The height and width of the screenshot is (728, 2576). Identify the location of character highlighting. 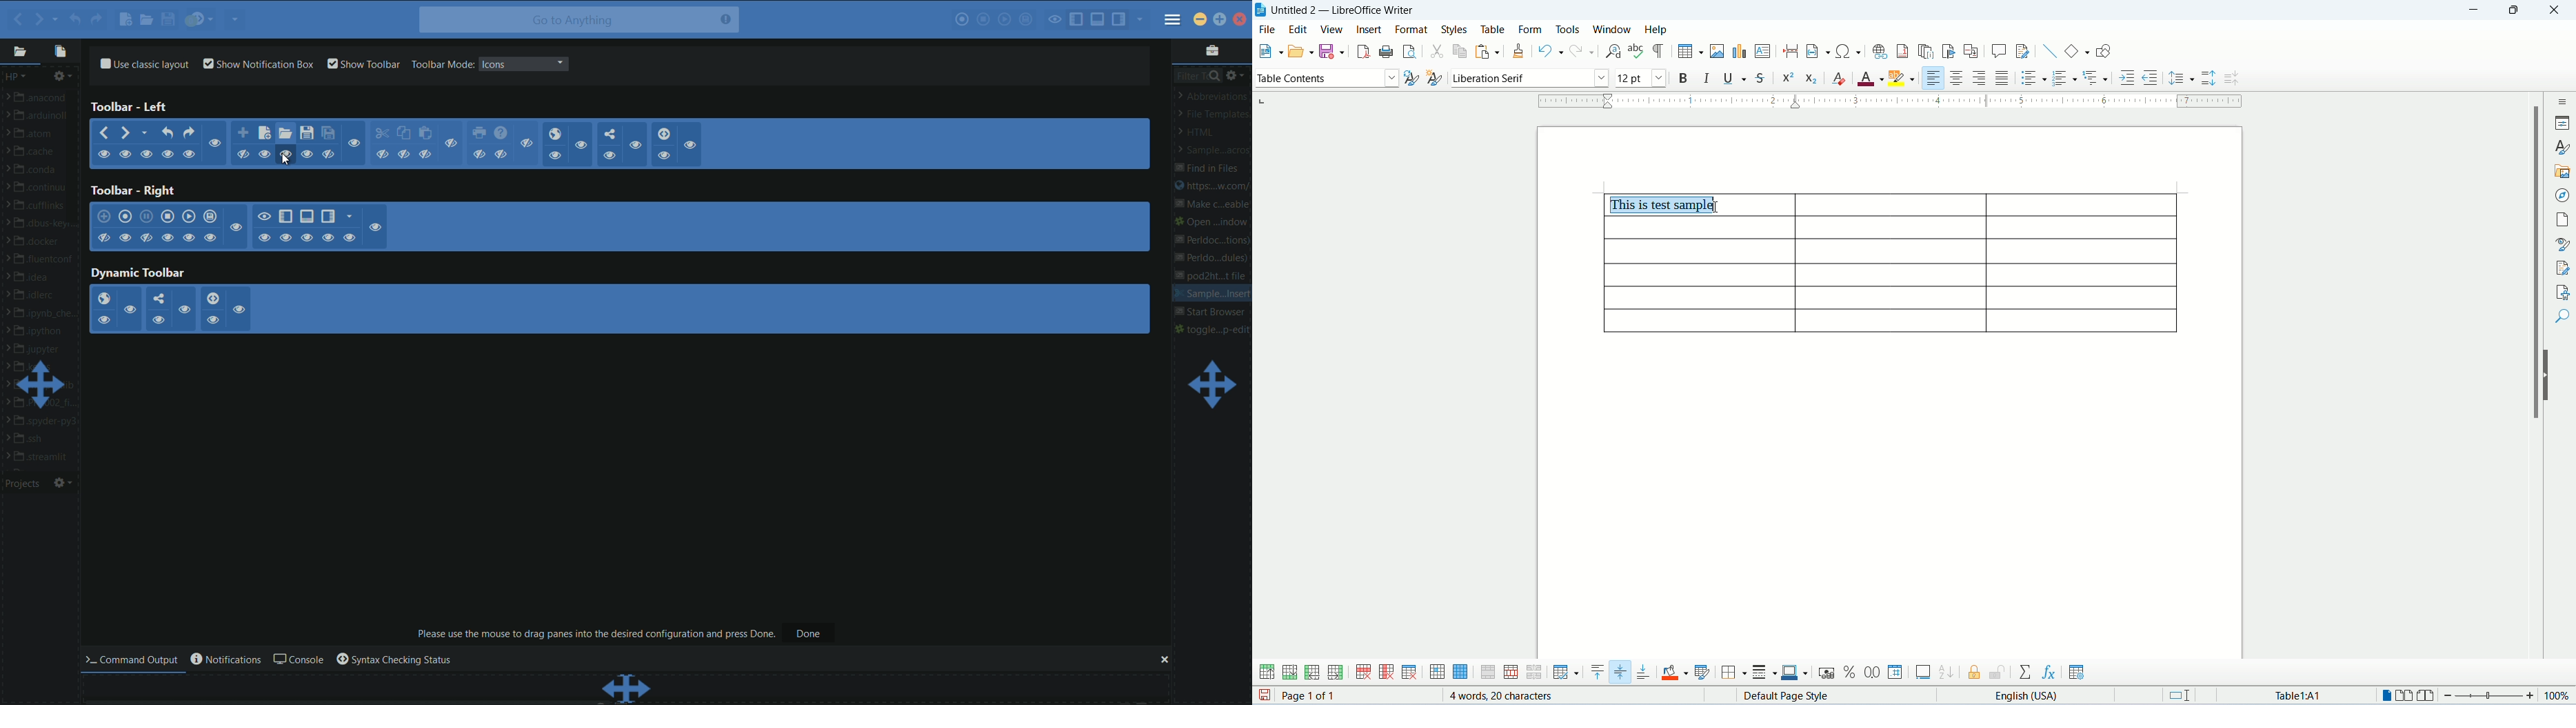
(1901, 77).